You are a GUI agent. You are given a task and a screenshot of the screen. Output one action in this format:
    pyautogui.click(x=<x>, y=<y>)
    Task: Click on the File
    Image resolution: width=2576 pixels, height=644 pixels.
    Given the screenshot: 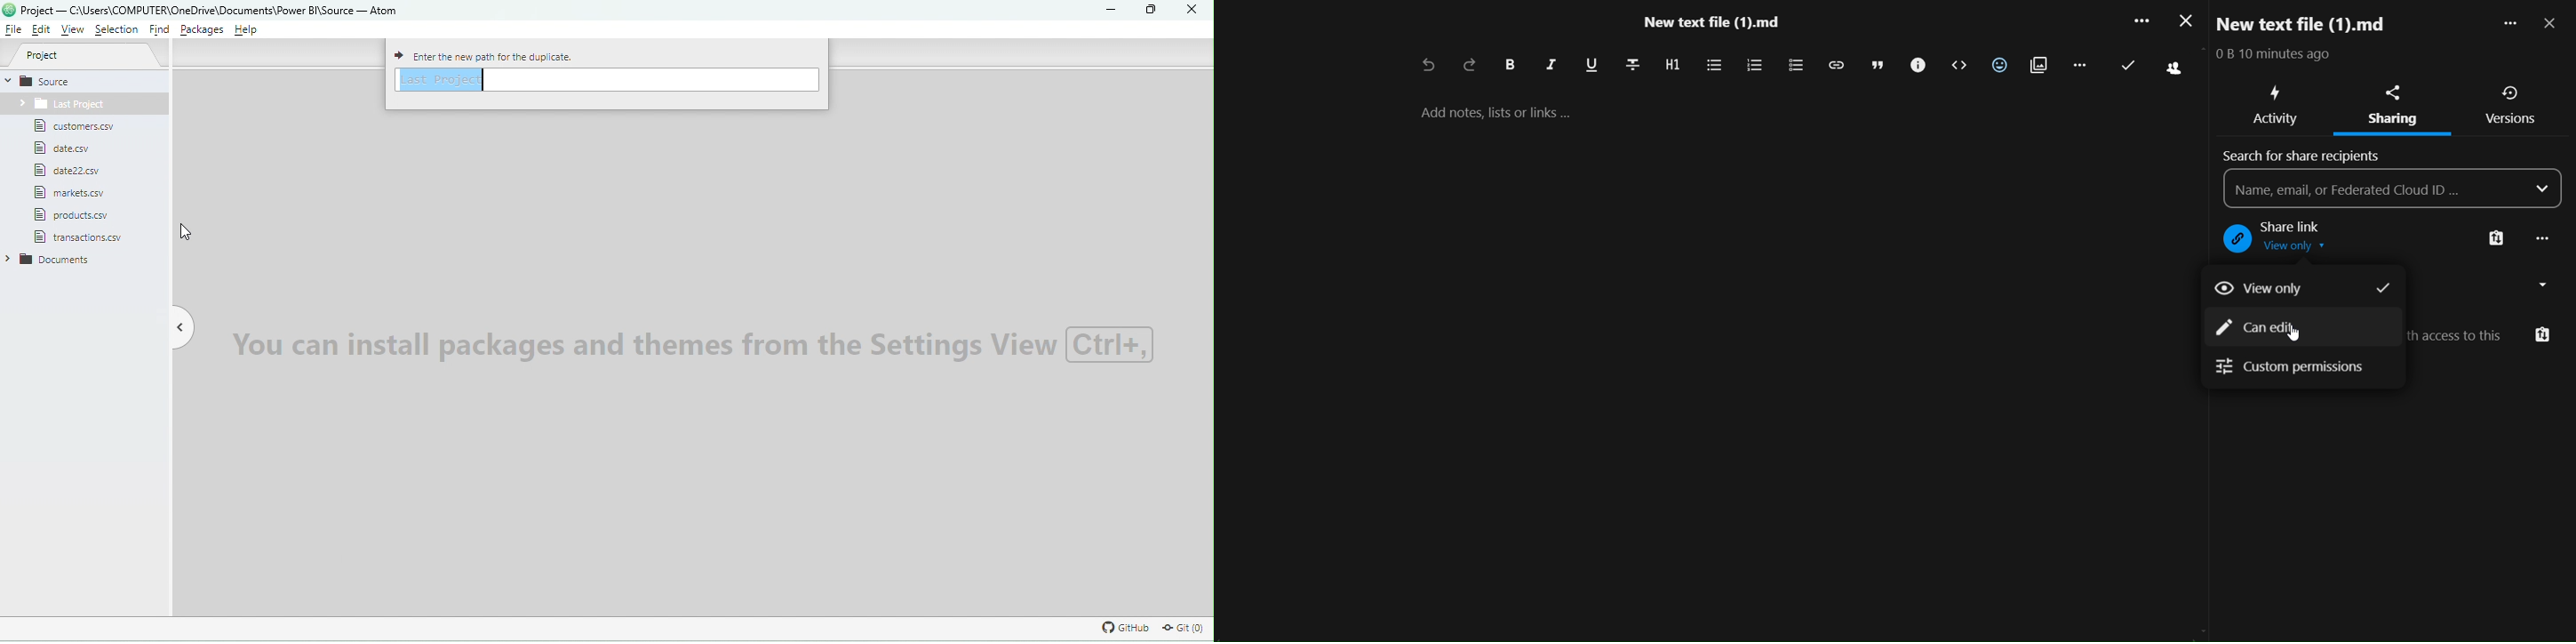 What is the action you would take?
    pyautogui.click(x=77, y=171)
    